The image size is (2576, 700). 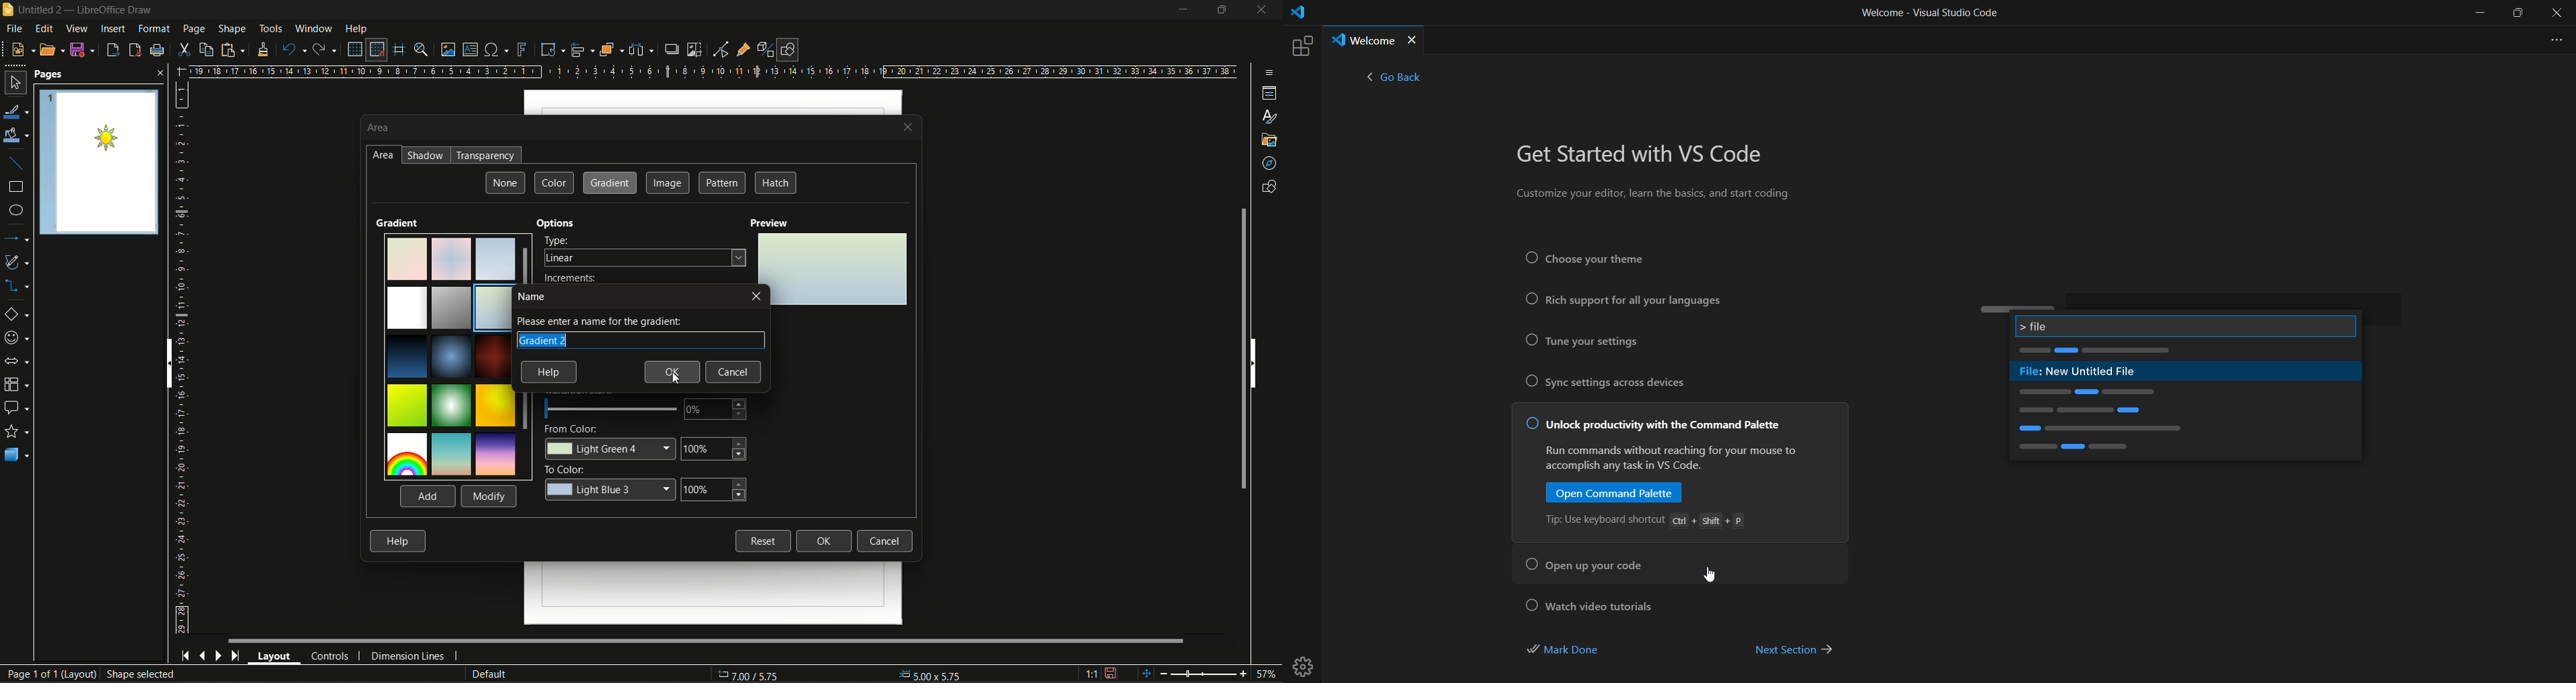 I want to click on Gradient name, so click(x=640, y=339).